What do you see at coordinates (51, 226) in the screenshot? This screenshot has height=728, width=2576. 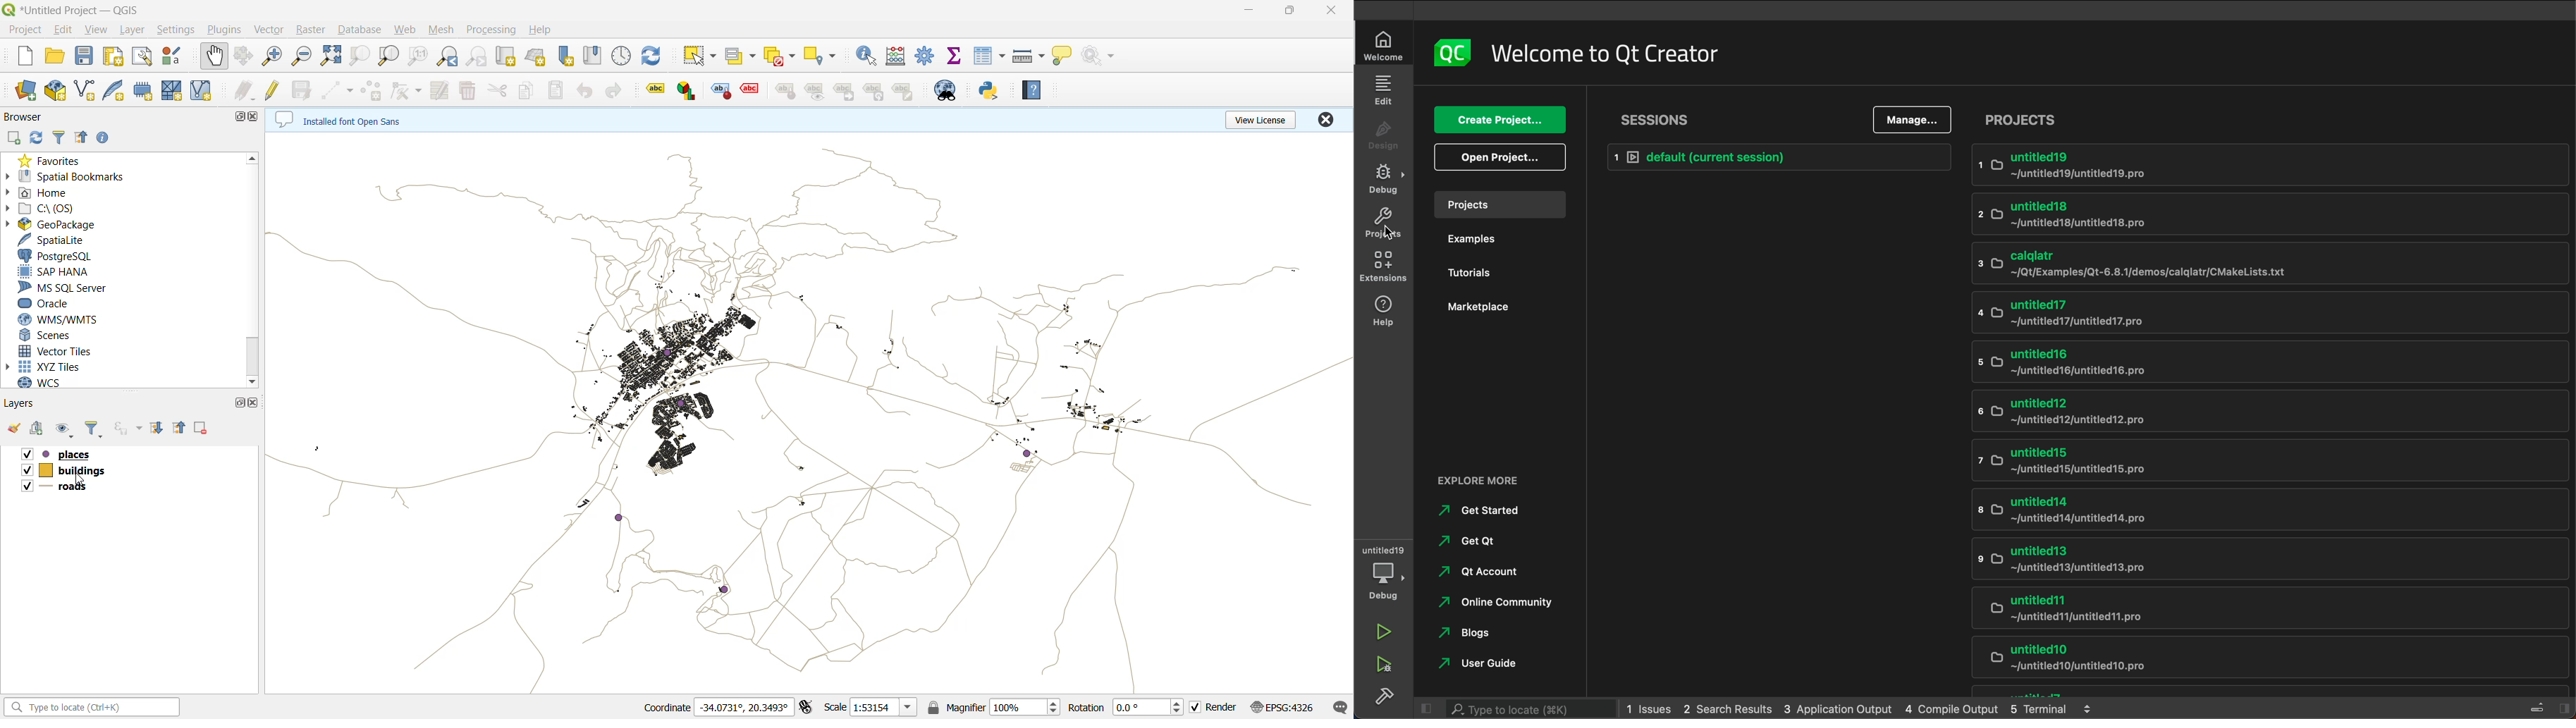 I see `geopackage` at bounding box center [51, 226].